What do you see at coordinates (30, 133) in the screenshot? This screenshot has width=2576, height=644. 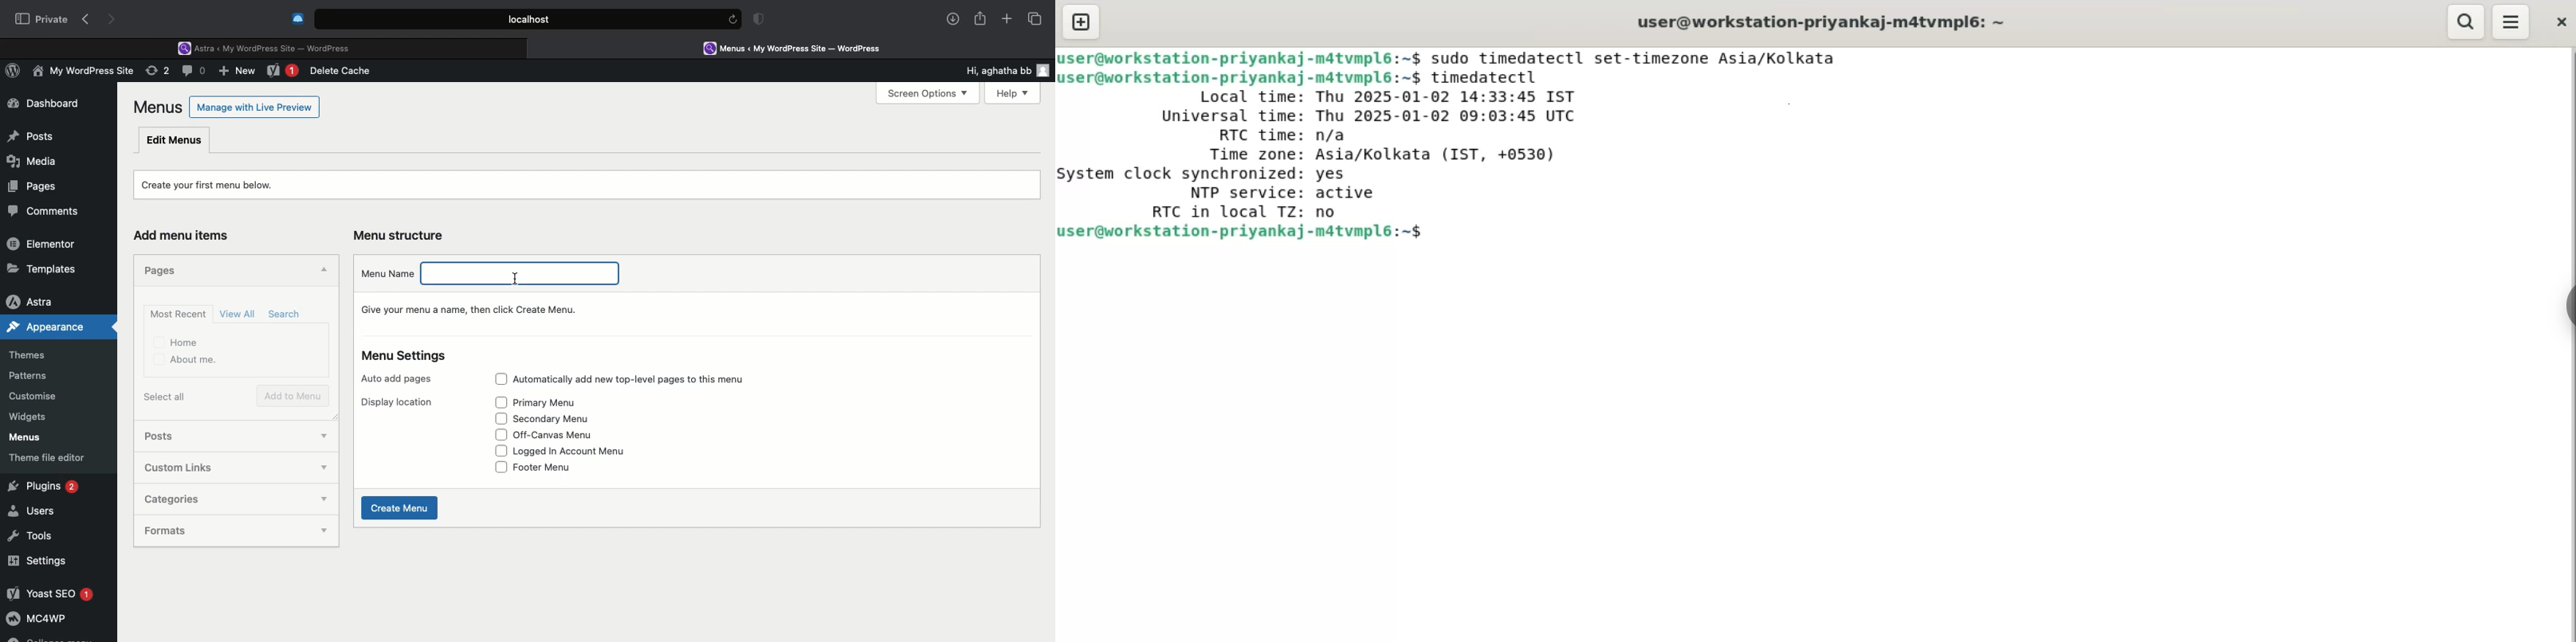 I see `Posts` at bounding box center [30, 133].